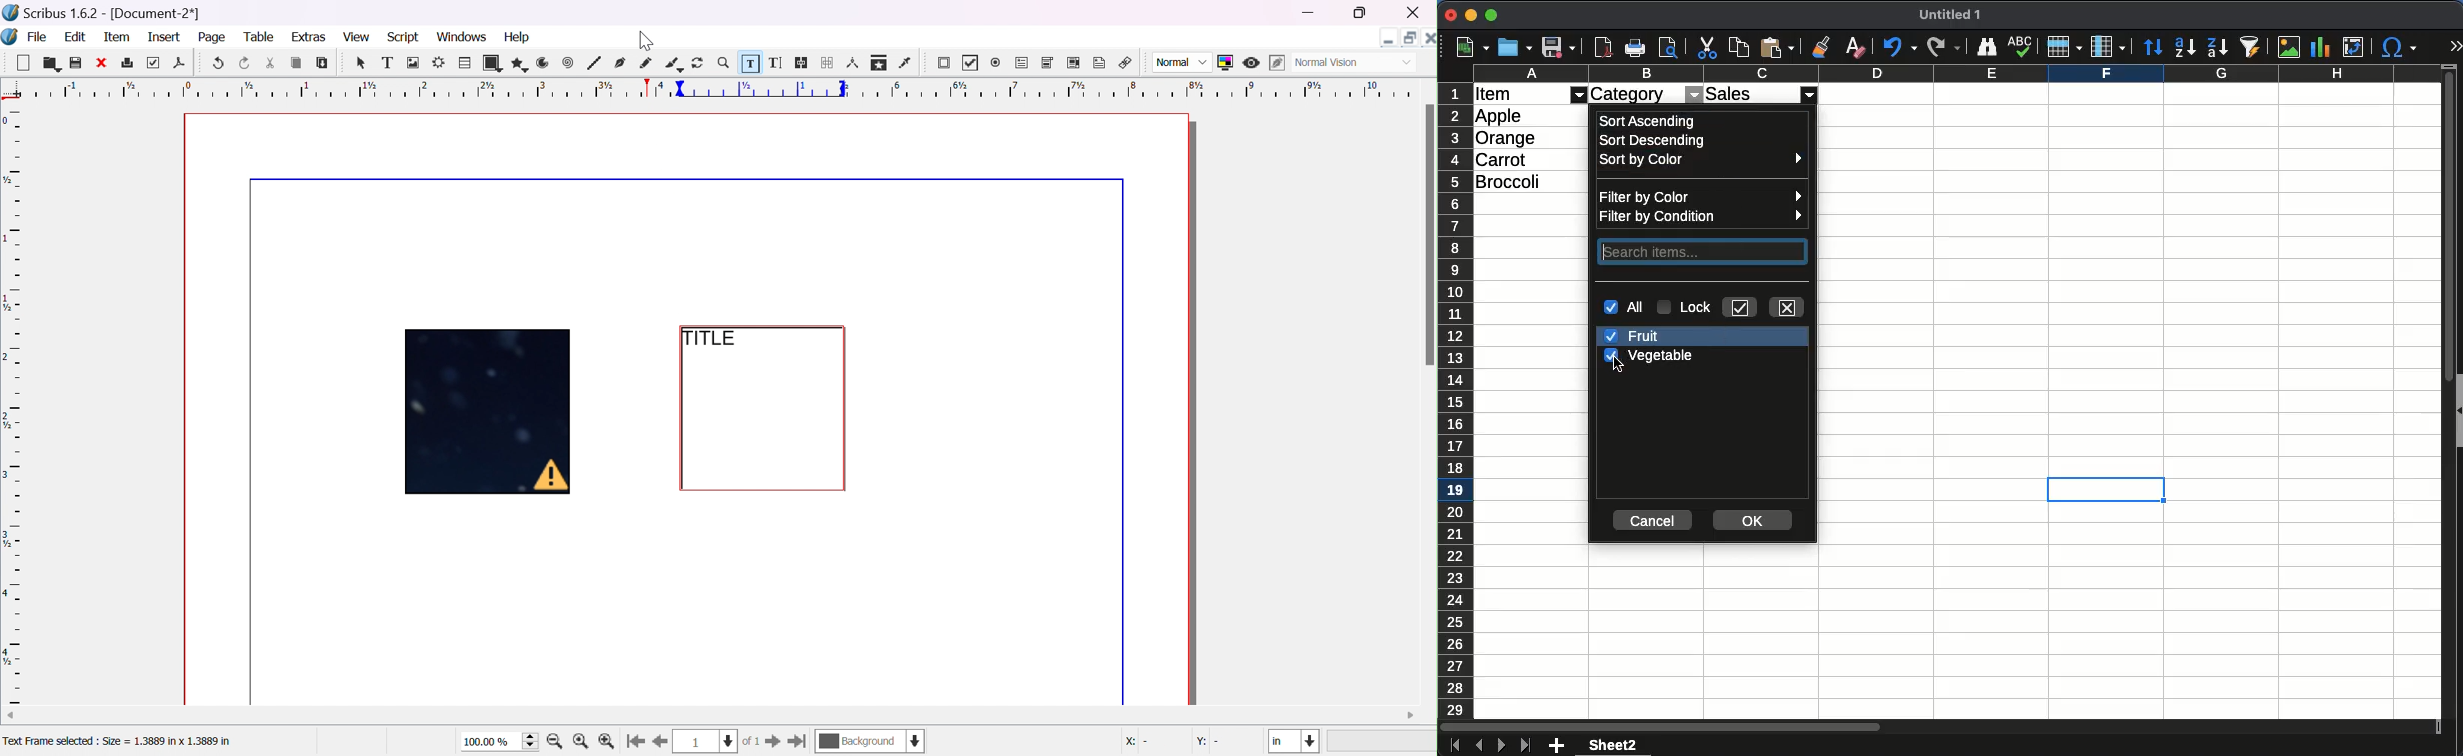  What do you see at coordinates (1686, 307) in the screenshot?
I see `lock` at bounding box center [1686, 307].